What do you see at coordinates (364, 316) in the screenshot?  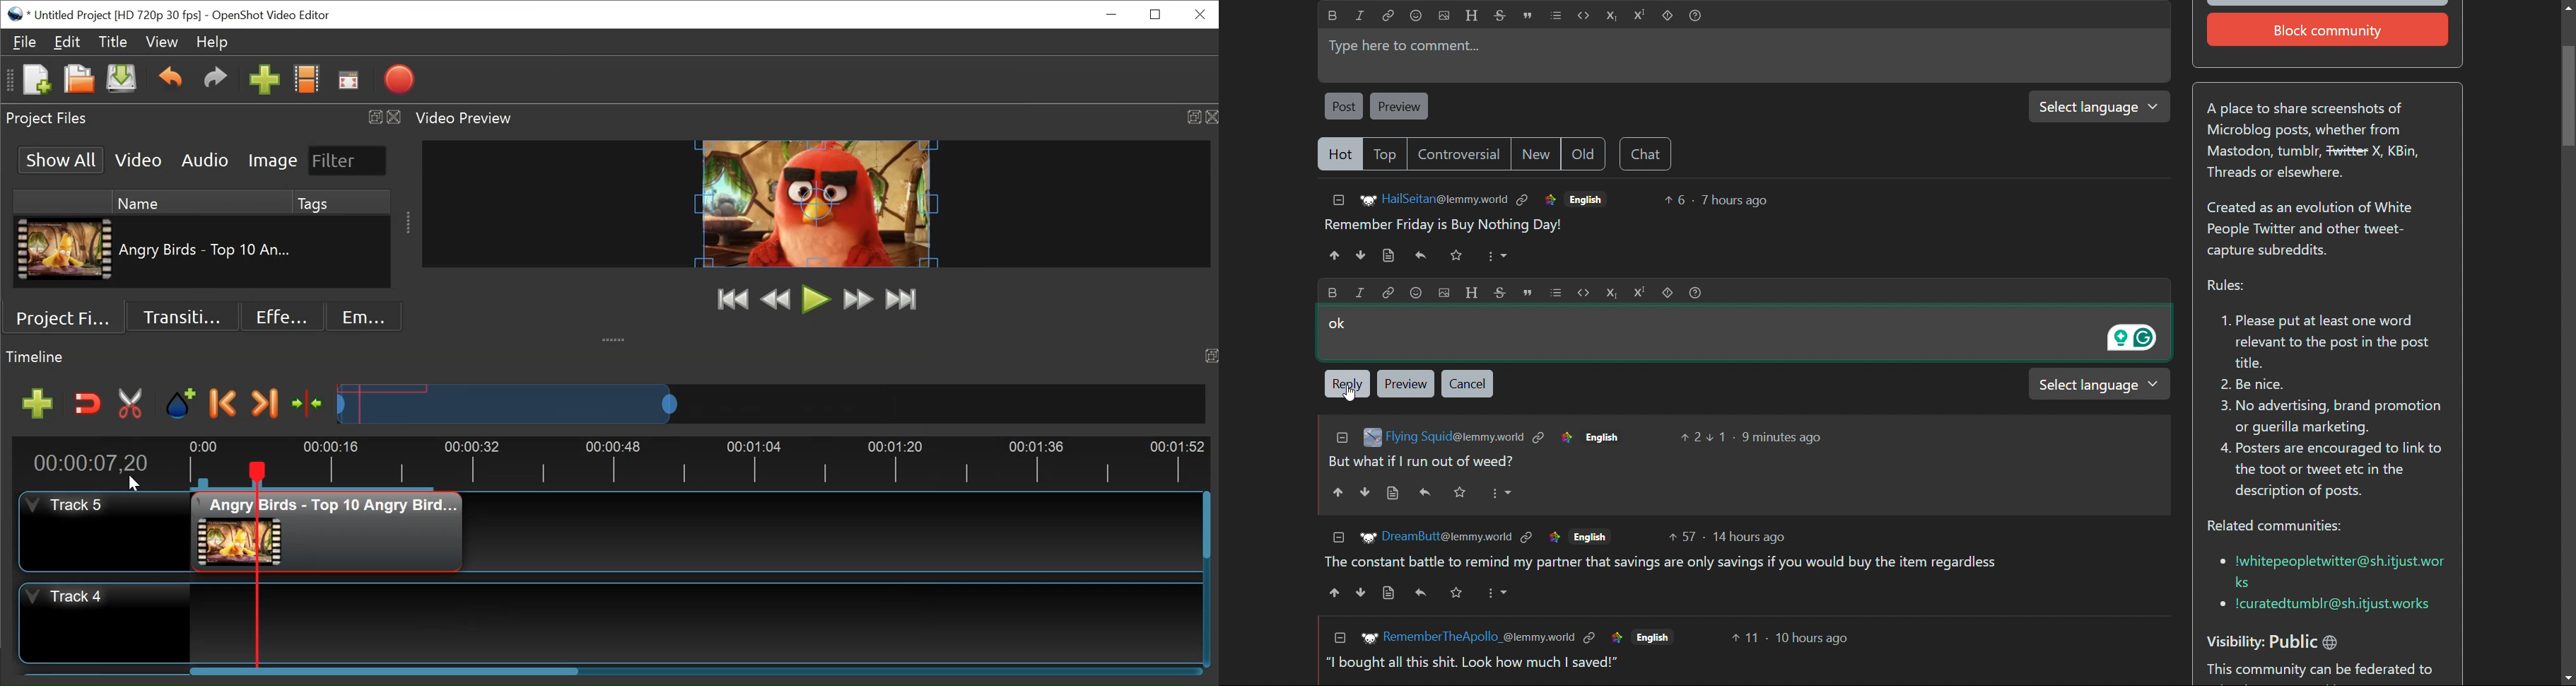 I see `Emoji` at bounding box center [364, 316].